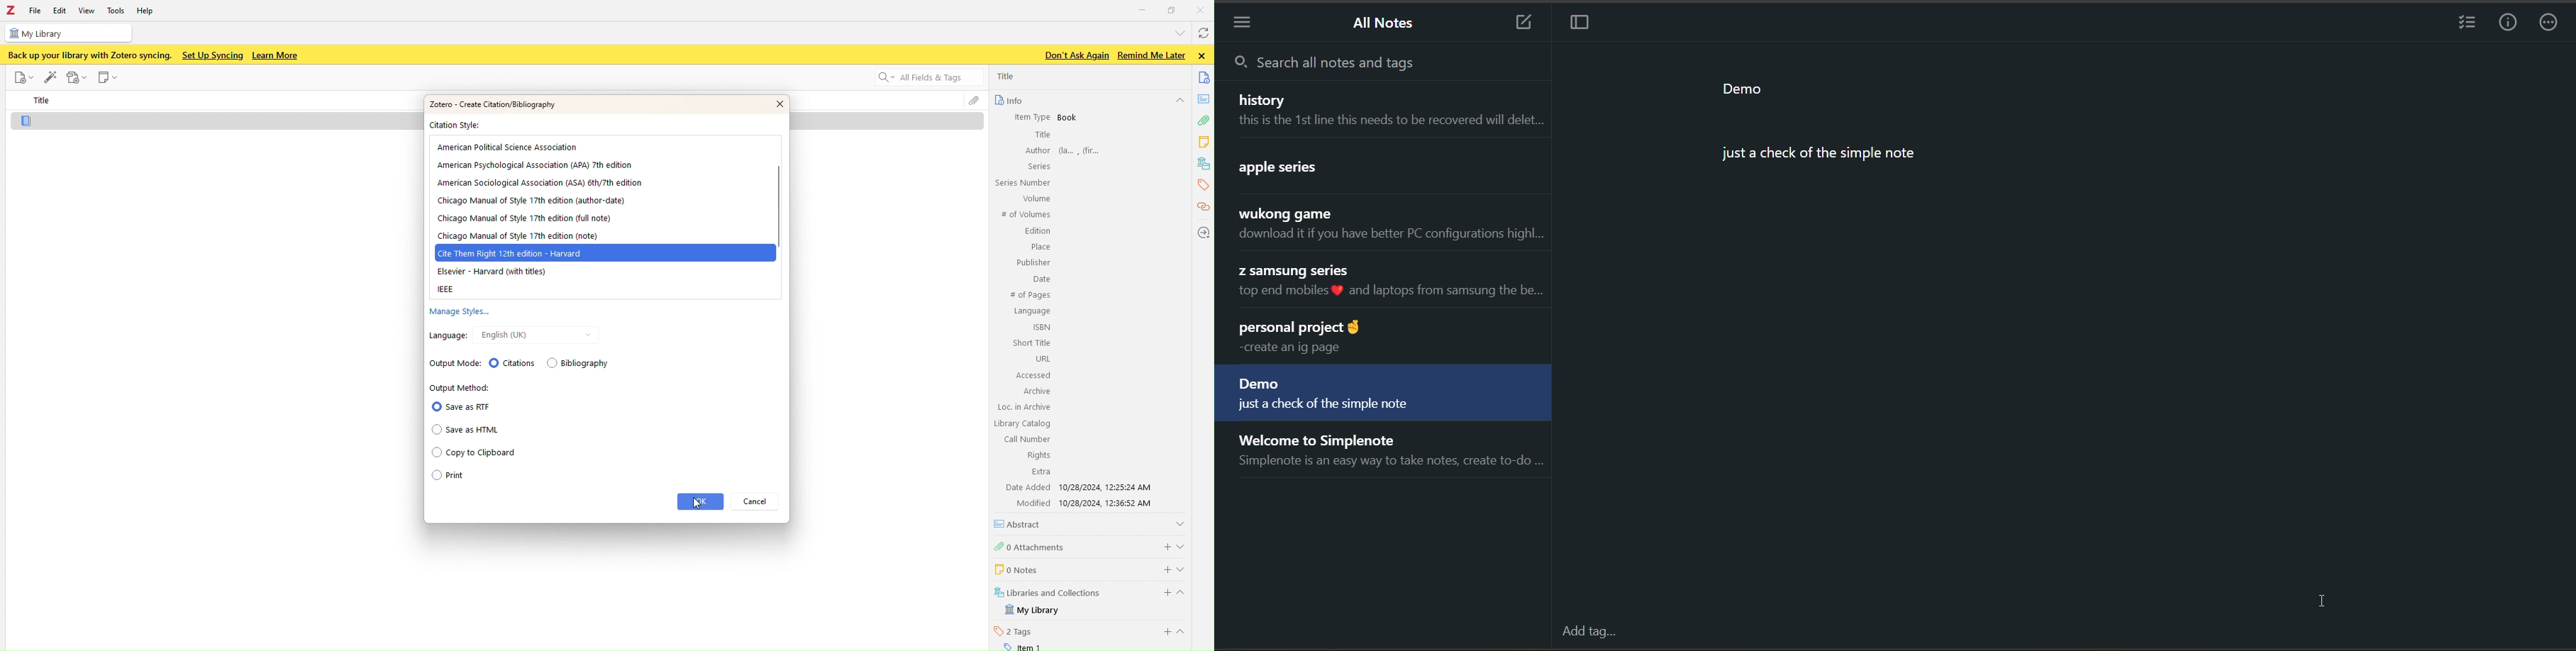 Image resolution: width=2576 pixels, height=672 pixels. I want to click on Place, so click(1039, 247).